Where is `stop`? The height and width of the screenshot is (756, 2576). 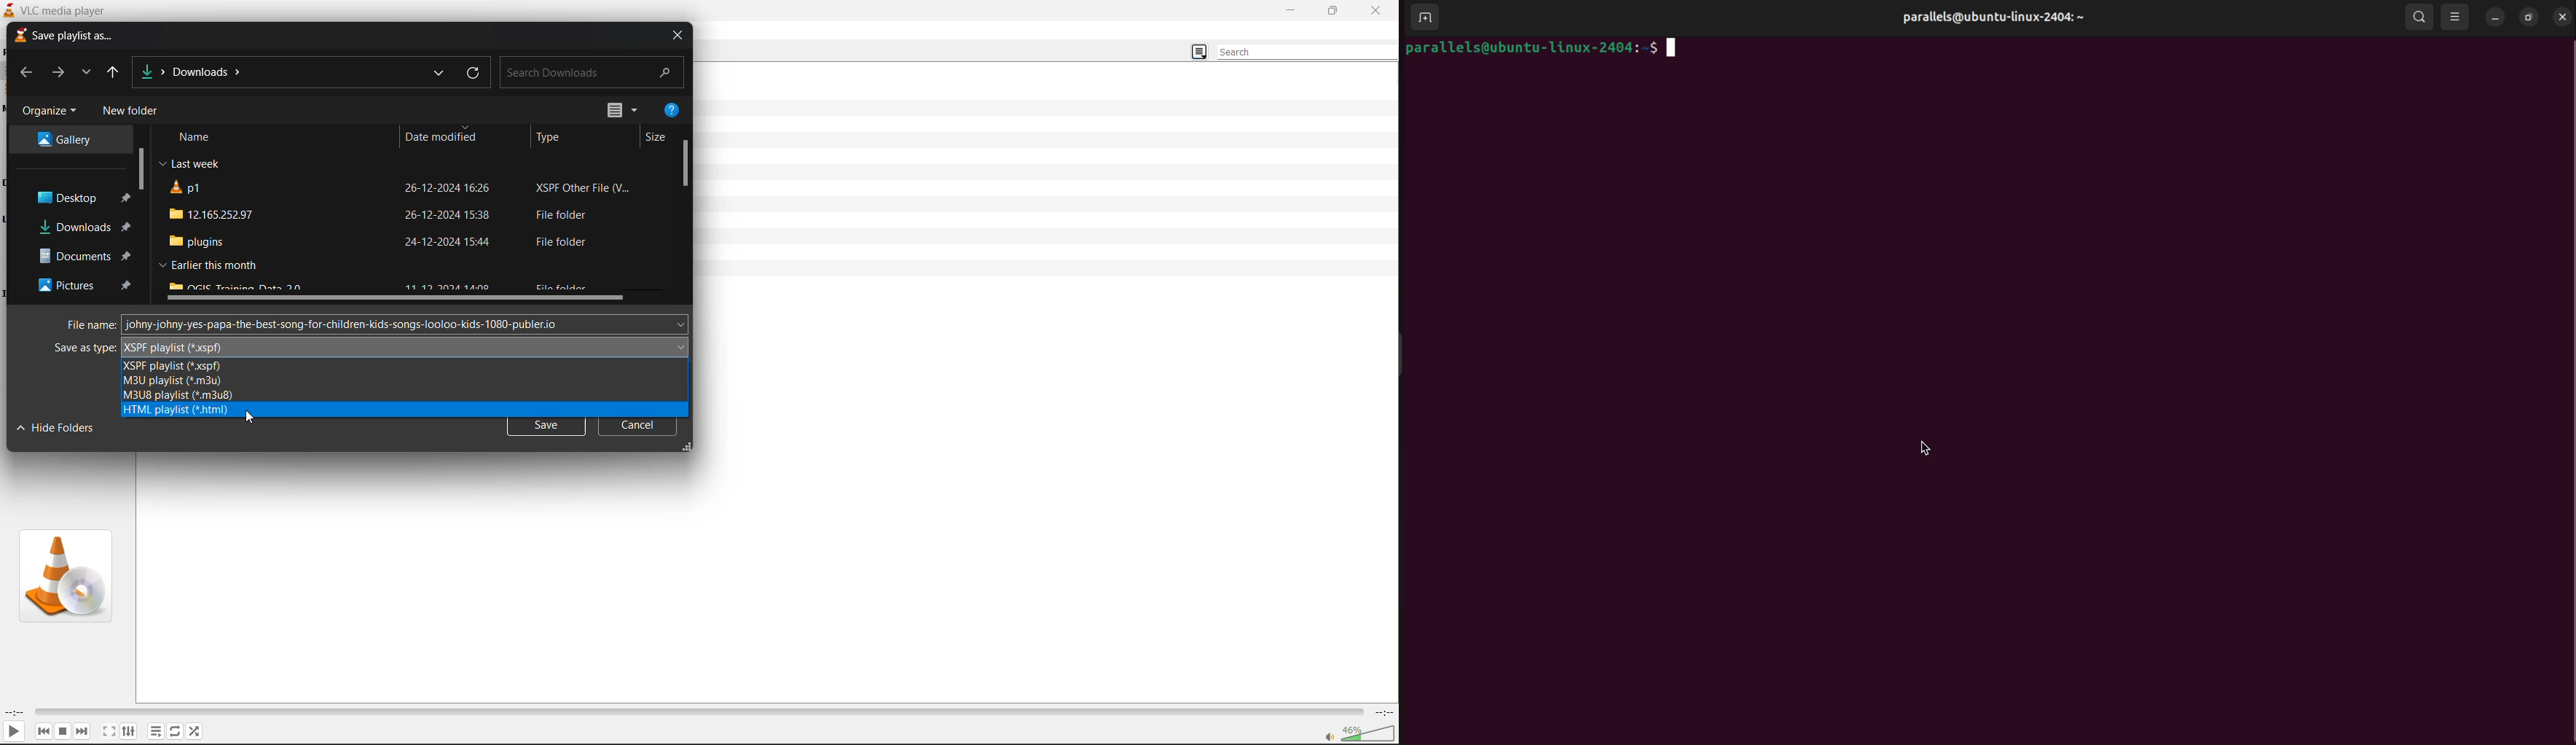
stop is located at coordinates (63, 732).